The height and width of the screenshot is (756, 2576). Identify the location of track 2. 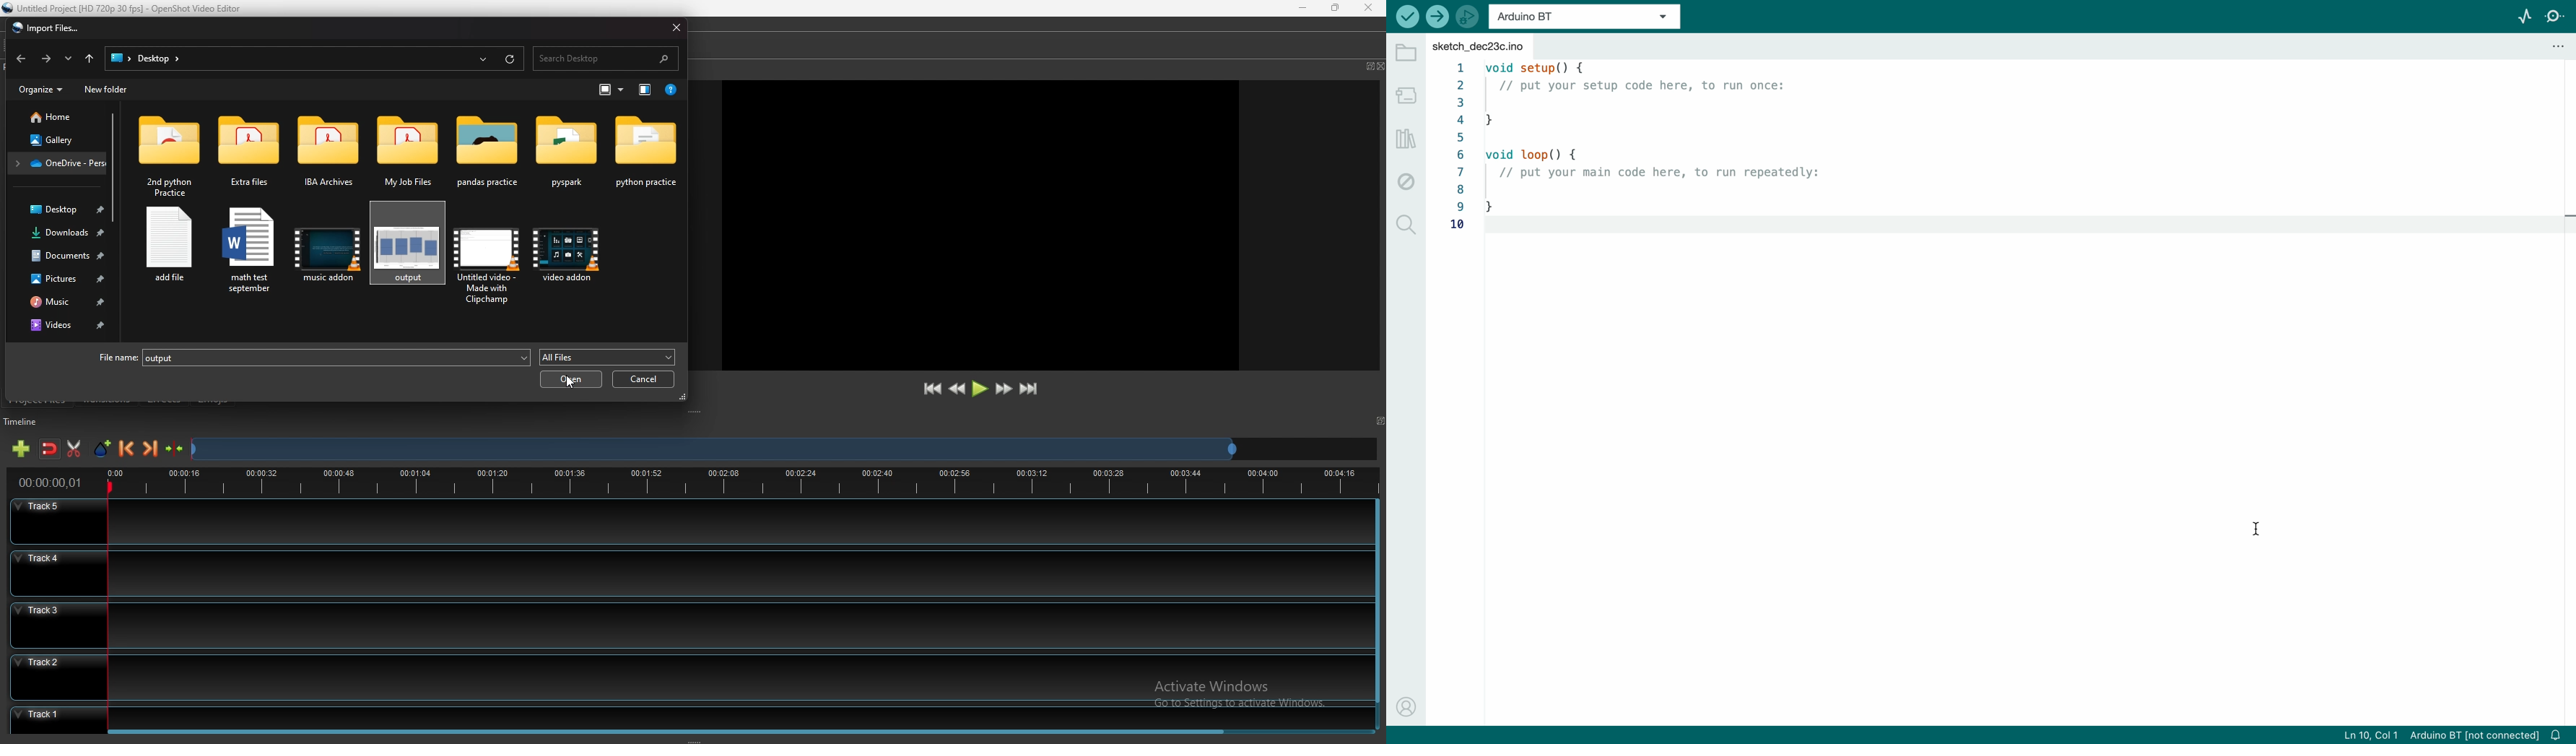
(687, 676).